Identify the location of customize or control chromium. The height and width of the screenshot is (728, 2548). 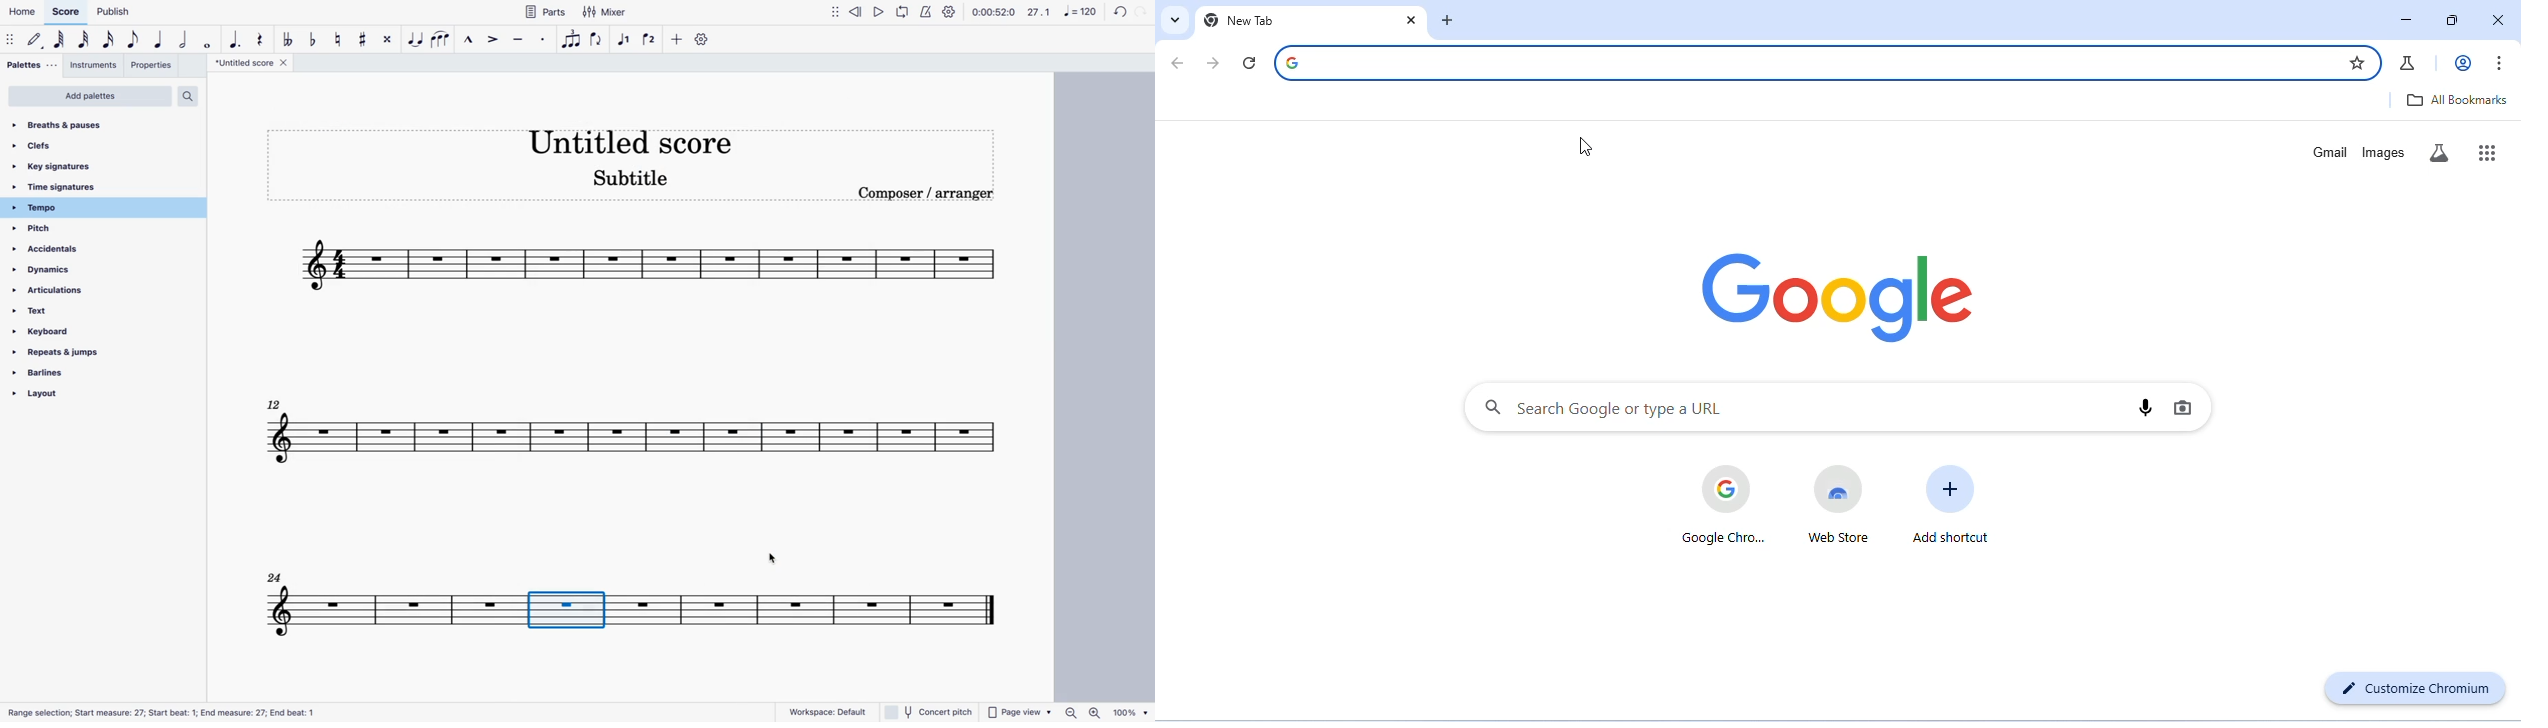
(2501, 62).